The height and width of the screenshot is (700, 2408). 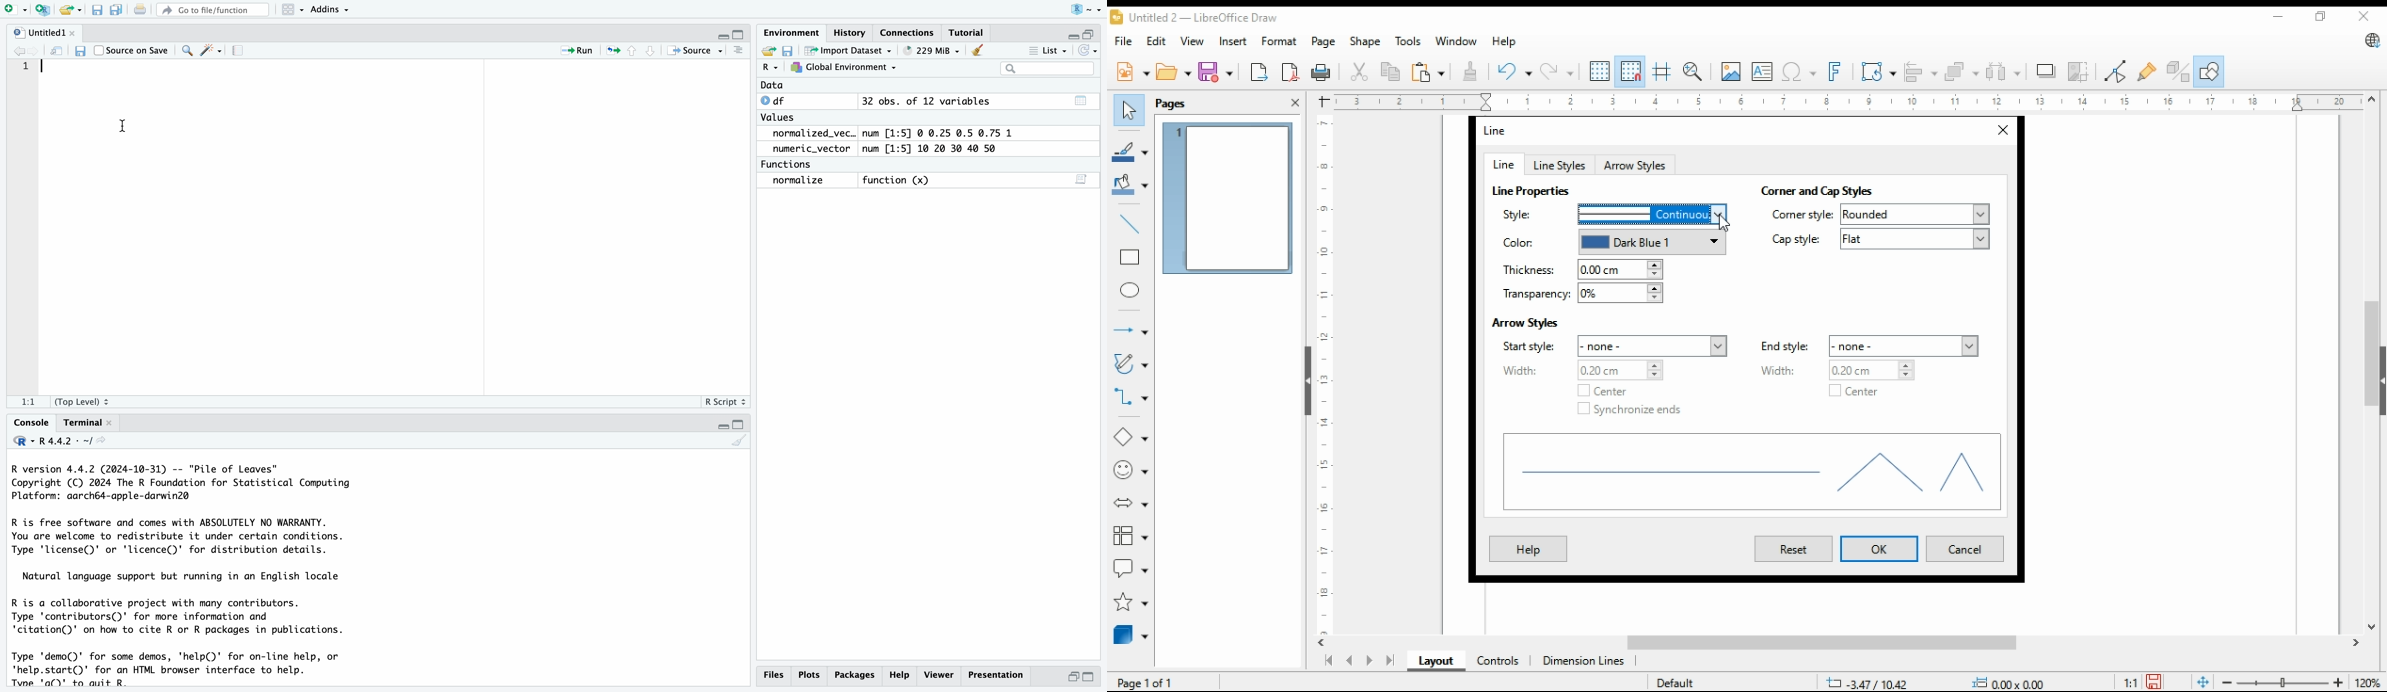 What do you see at coordinates (1515, 70) in the screenshot?
I see `undo` at bounding box center [1515, 70].